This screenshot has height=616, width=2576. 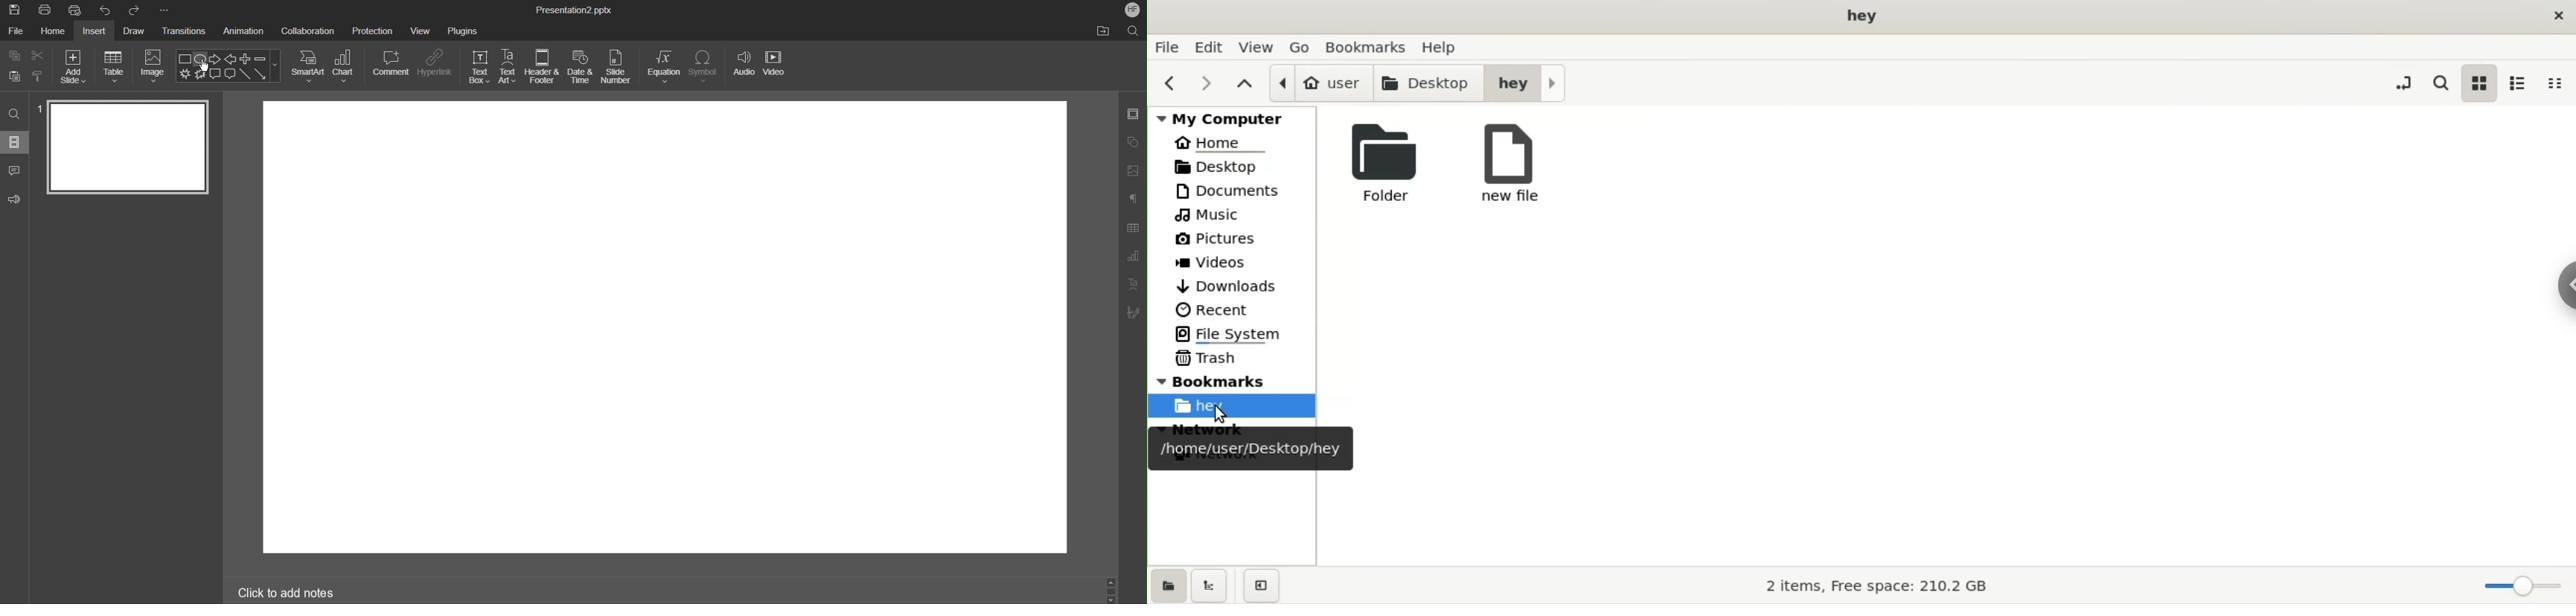 I want to click on Header & Footer, so click(x=543, y=67).